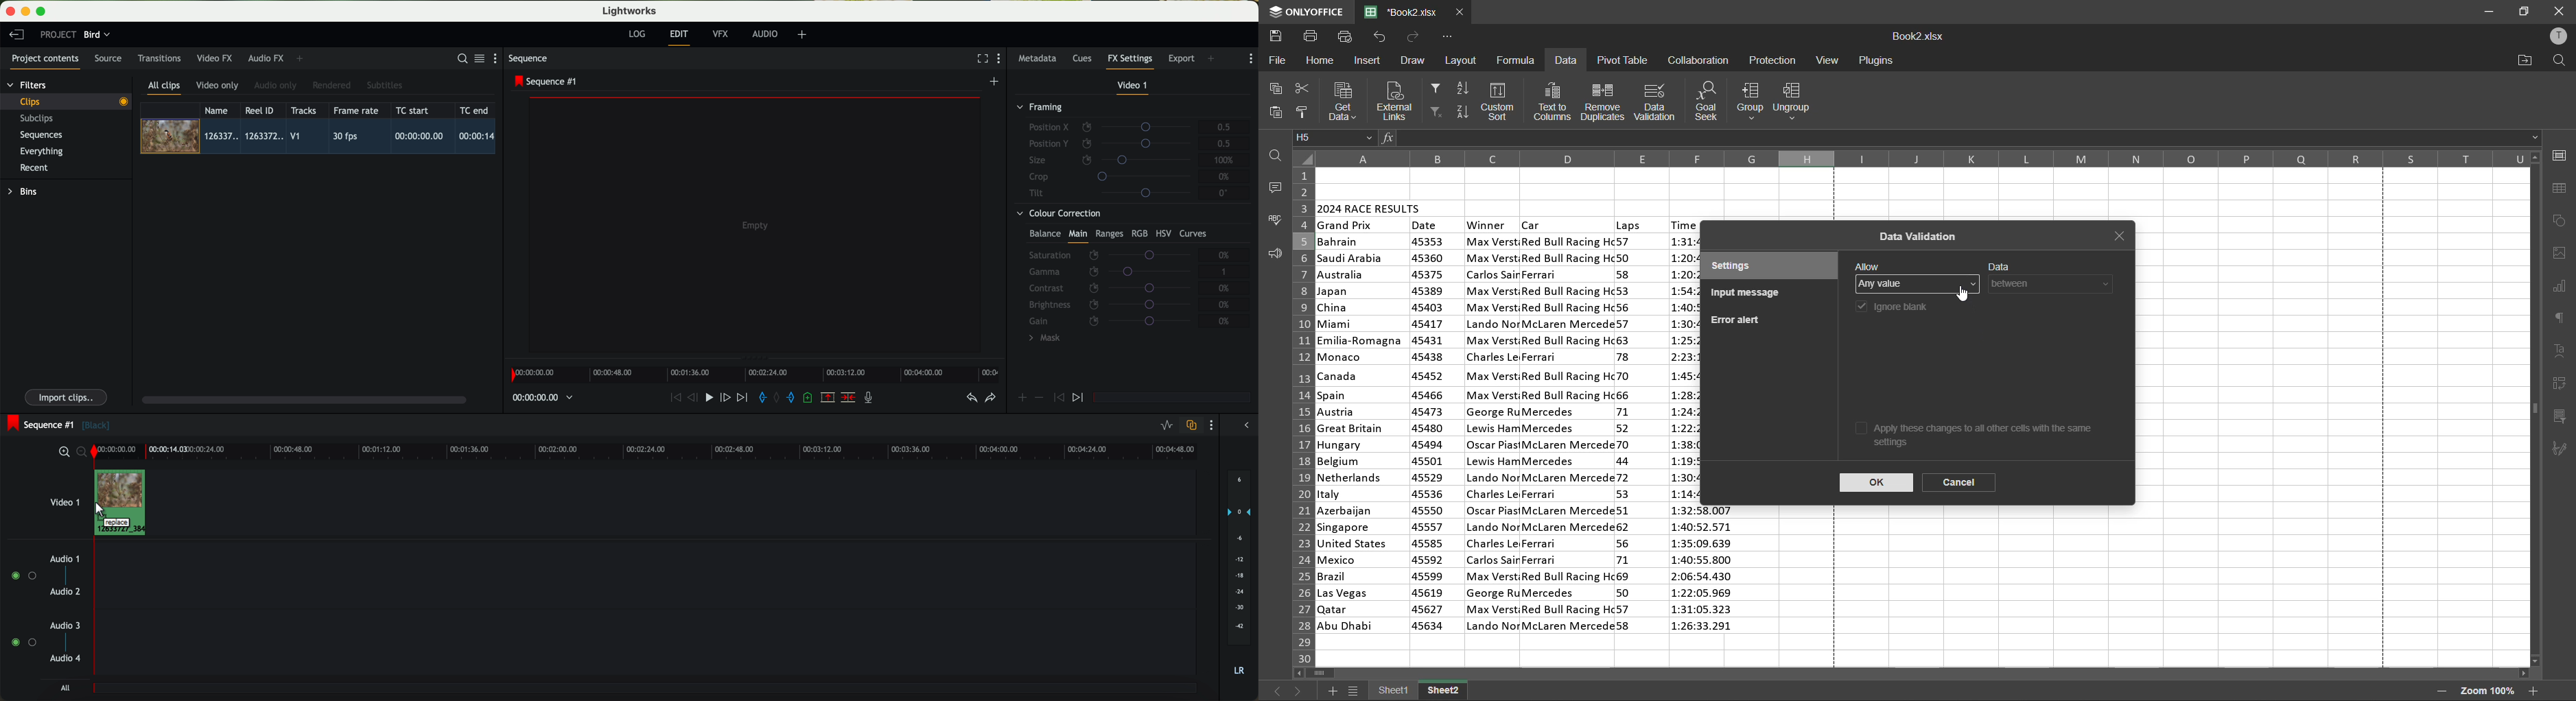 The image size is (2576, 728). What do you see at coordinates (1226, 288) in the screenshot?
I see `0%` at bounding box center [1226, 288].